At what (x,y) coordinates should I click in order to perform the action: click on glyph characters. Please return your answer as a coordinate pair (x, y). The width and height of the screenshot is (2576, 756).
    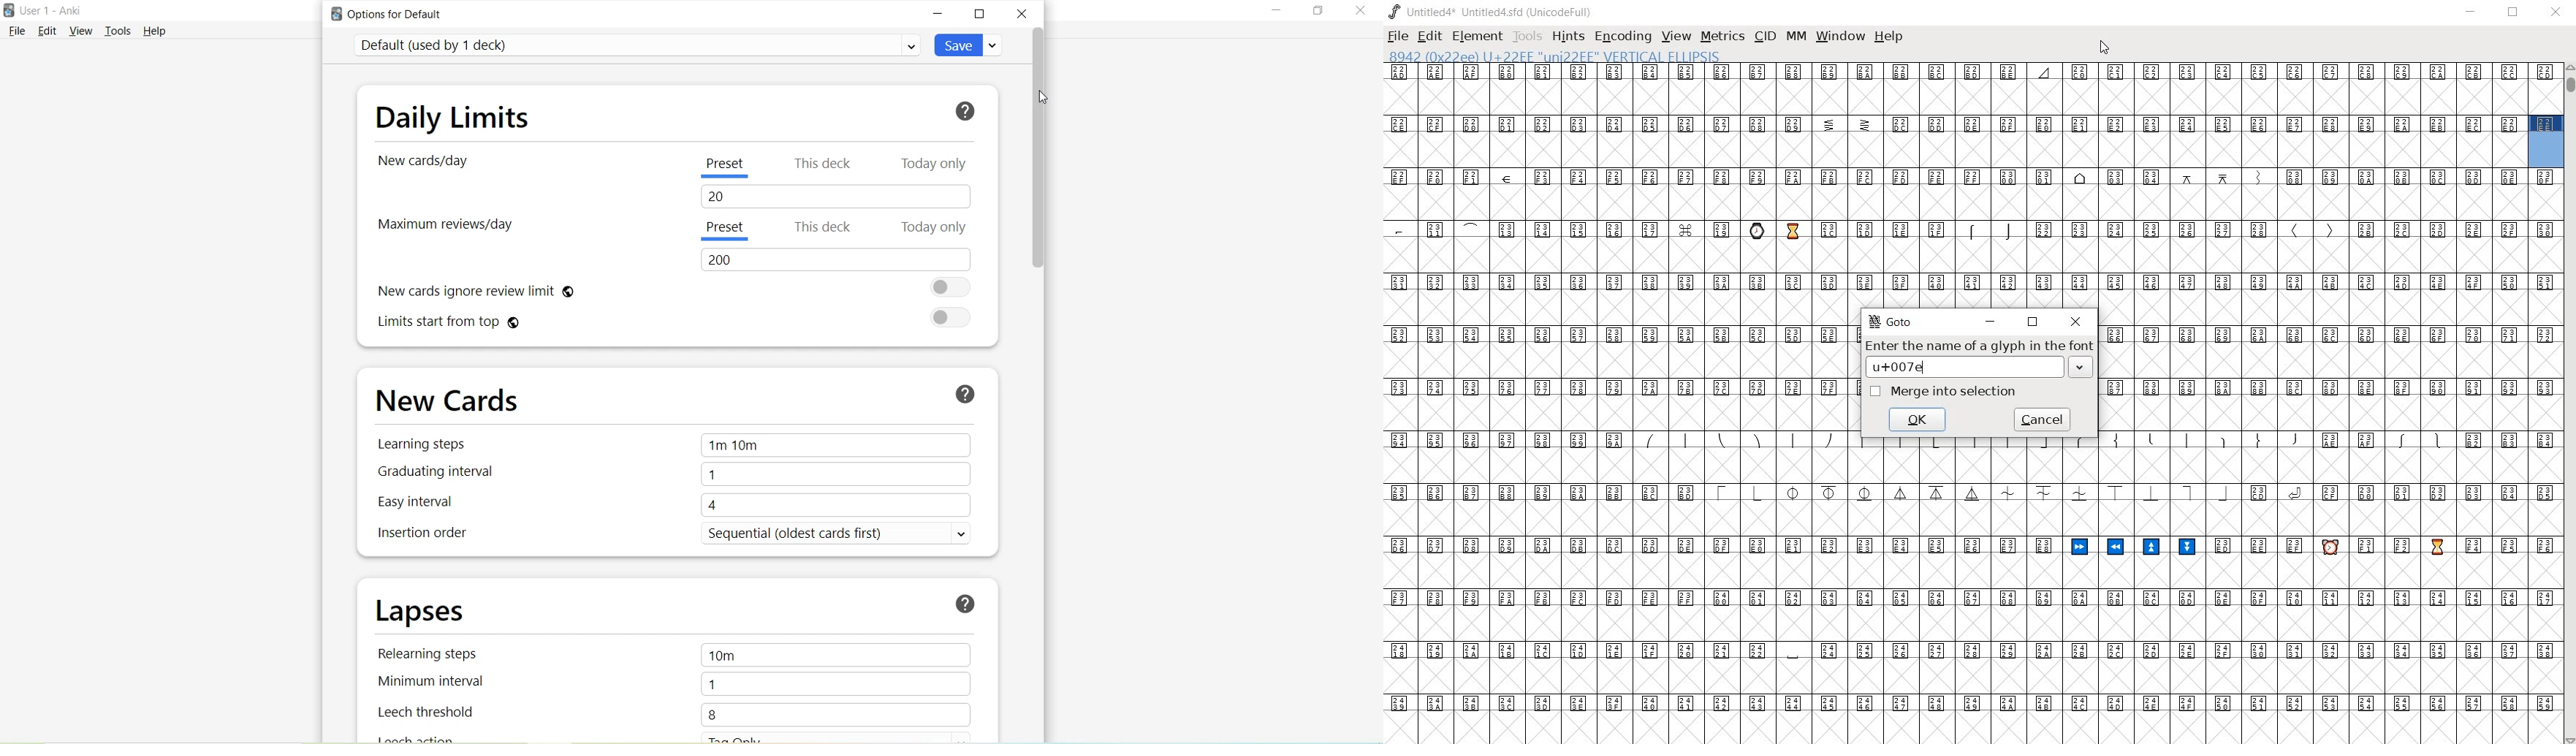
    Looking at the image, I should click on (1614, 404).